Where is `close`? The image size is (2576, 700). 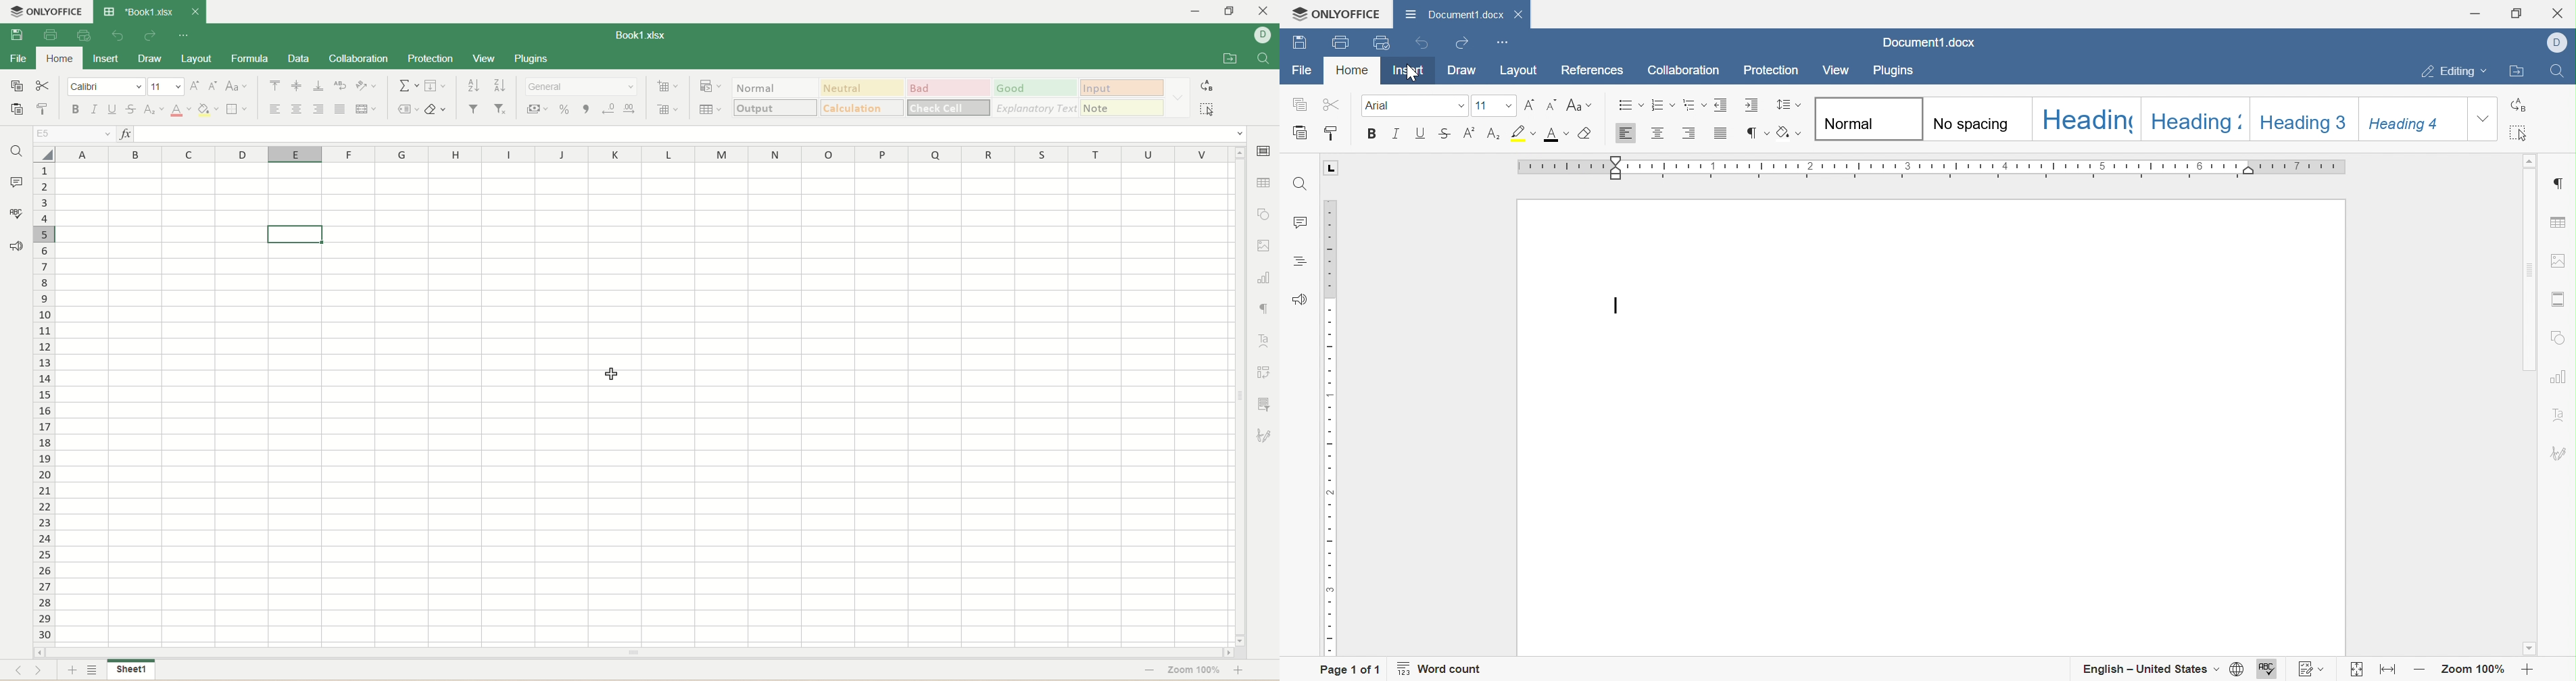
close is located at coordinates (193, 13).